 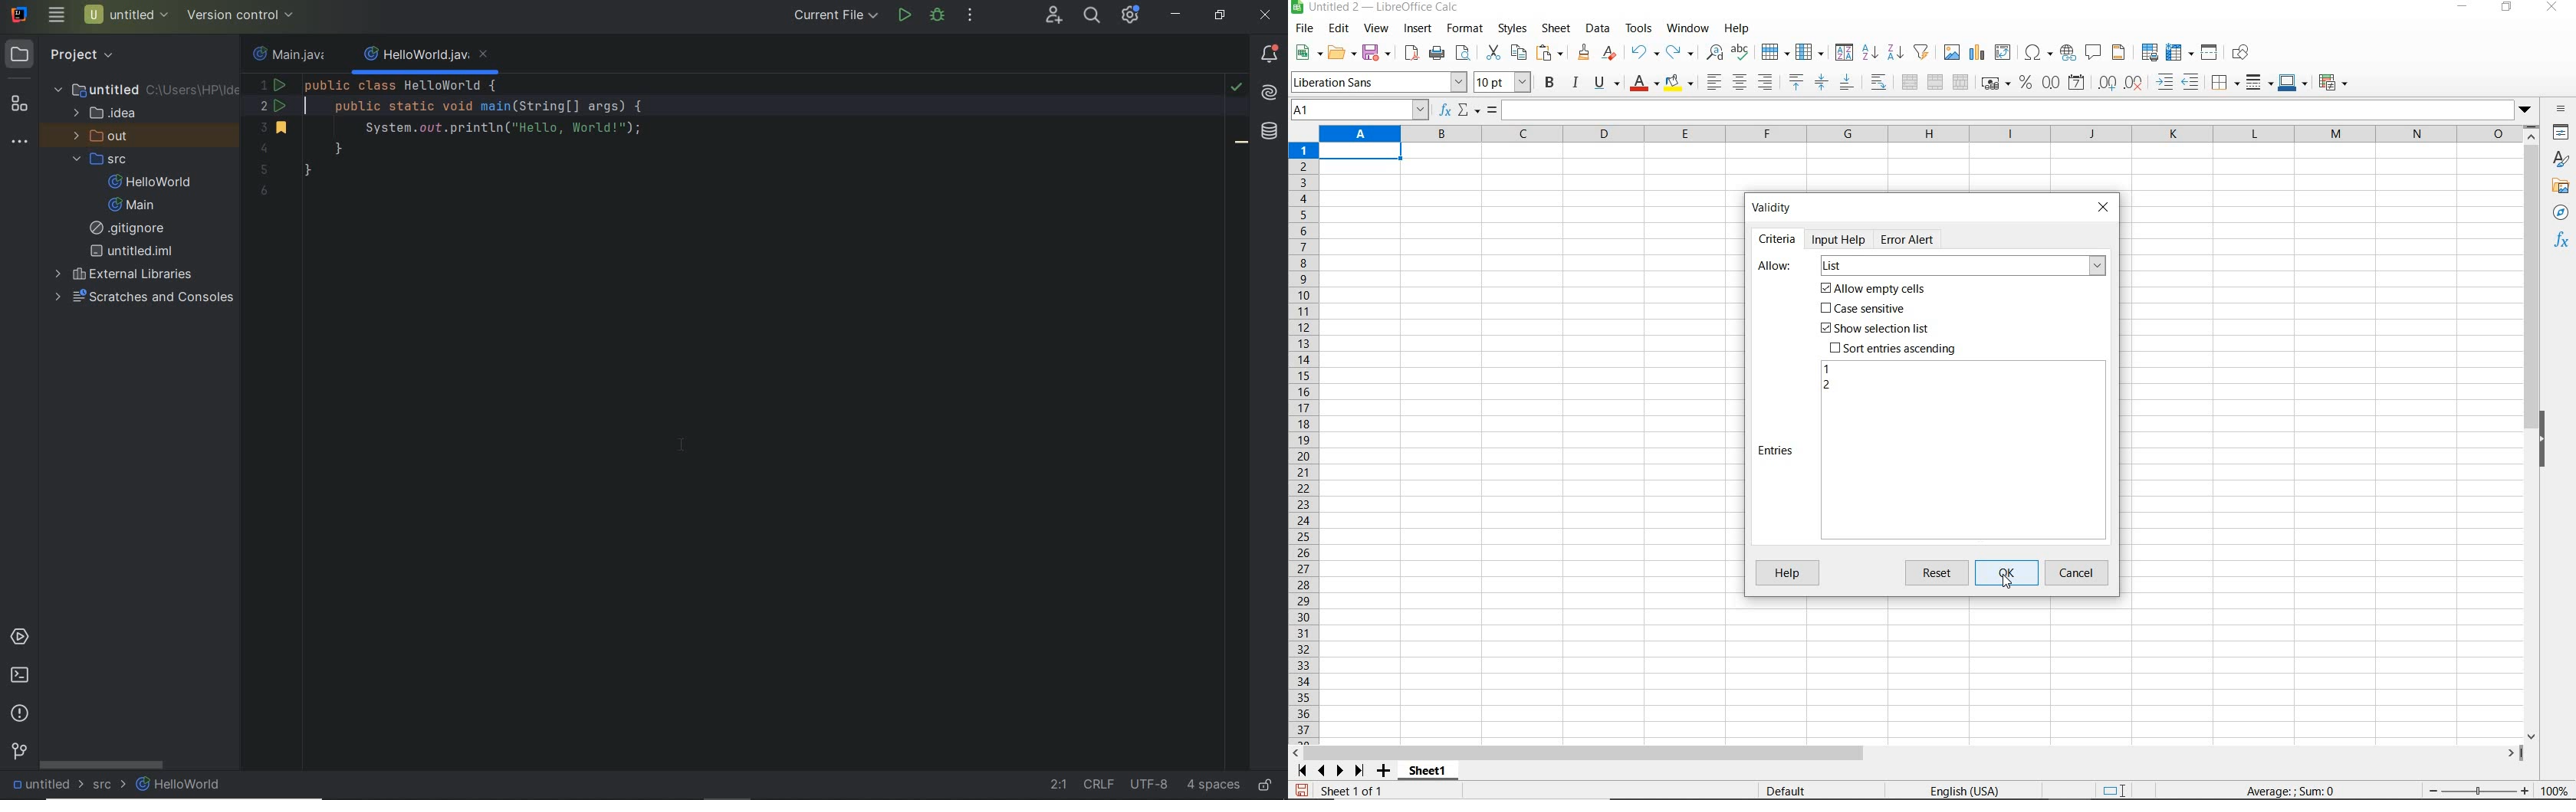 I want to click on unmerge cells, so click(x=1960, y=82).